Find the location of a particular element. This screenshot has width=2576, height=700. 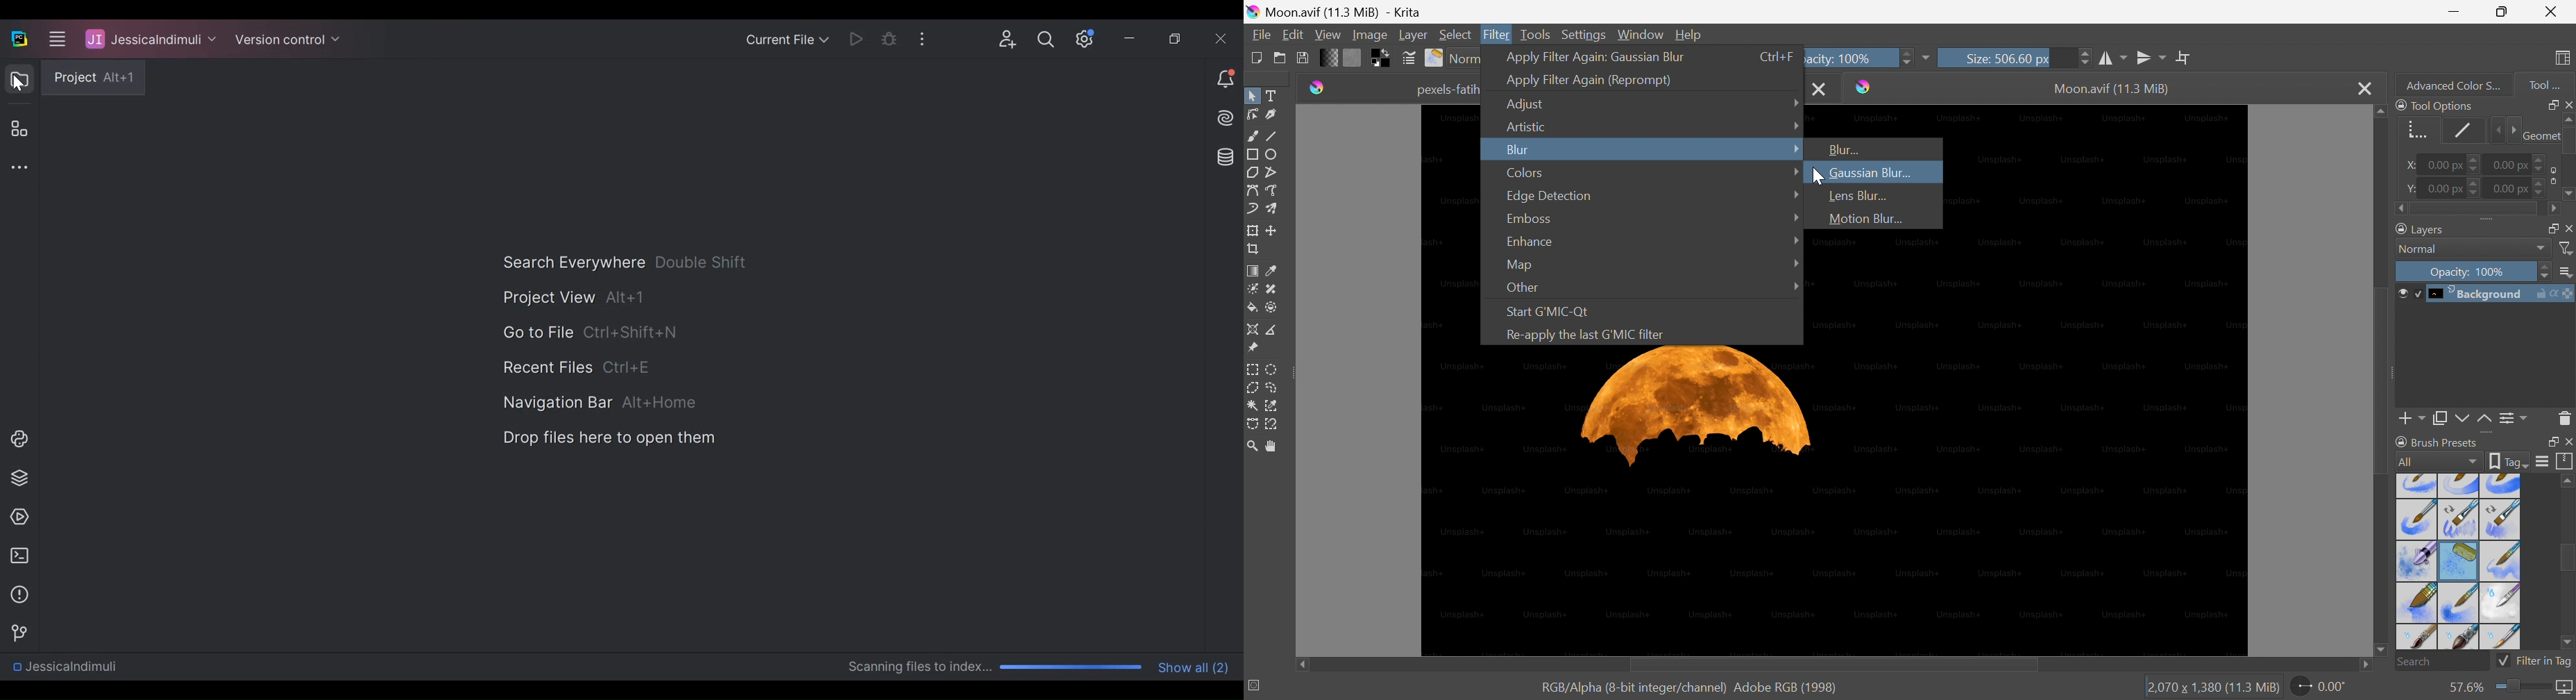

Krita icon is located at coordinates (1867, 87).